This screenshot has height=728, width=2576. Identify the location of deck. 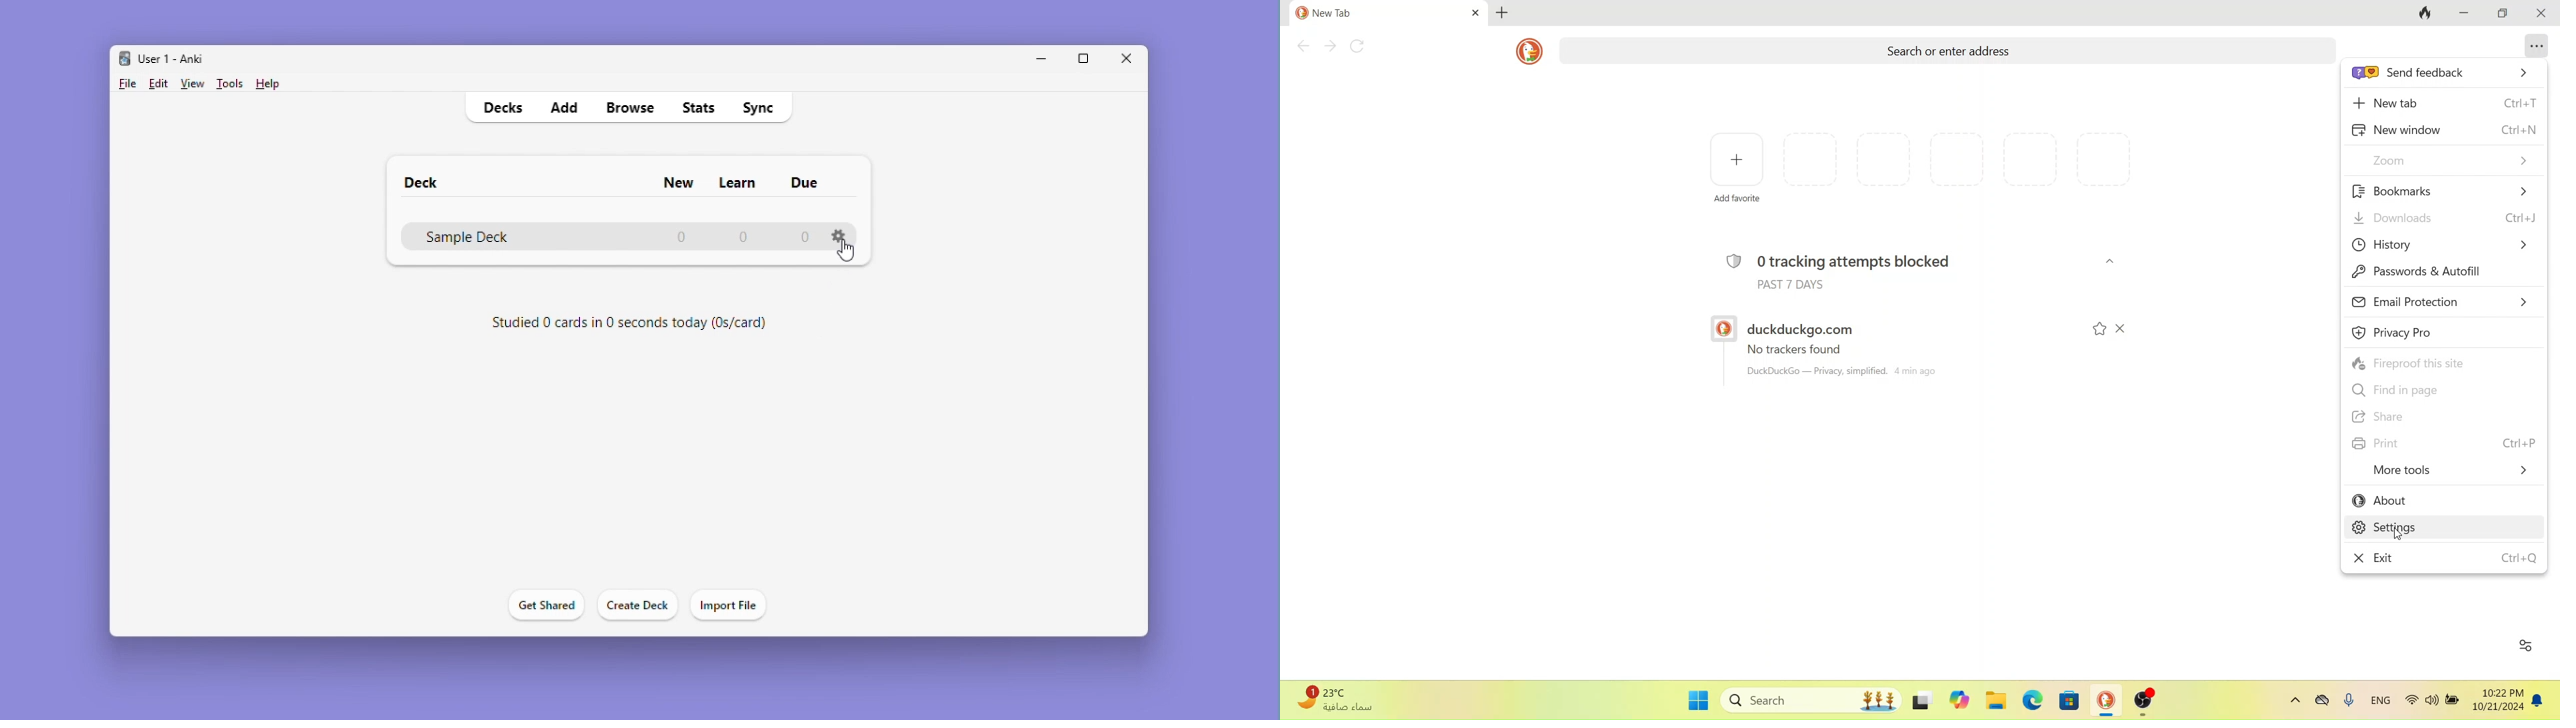
(424, 181).